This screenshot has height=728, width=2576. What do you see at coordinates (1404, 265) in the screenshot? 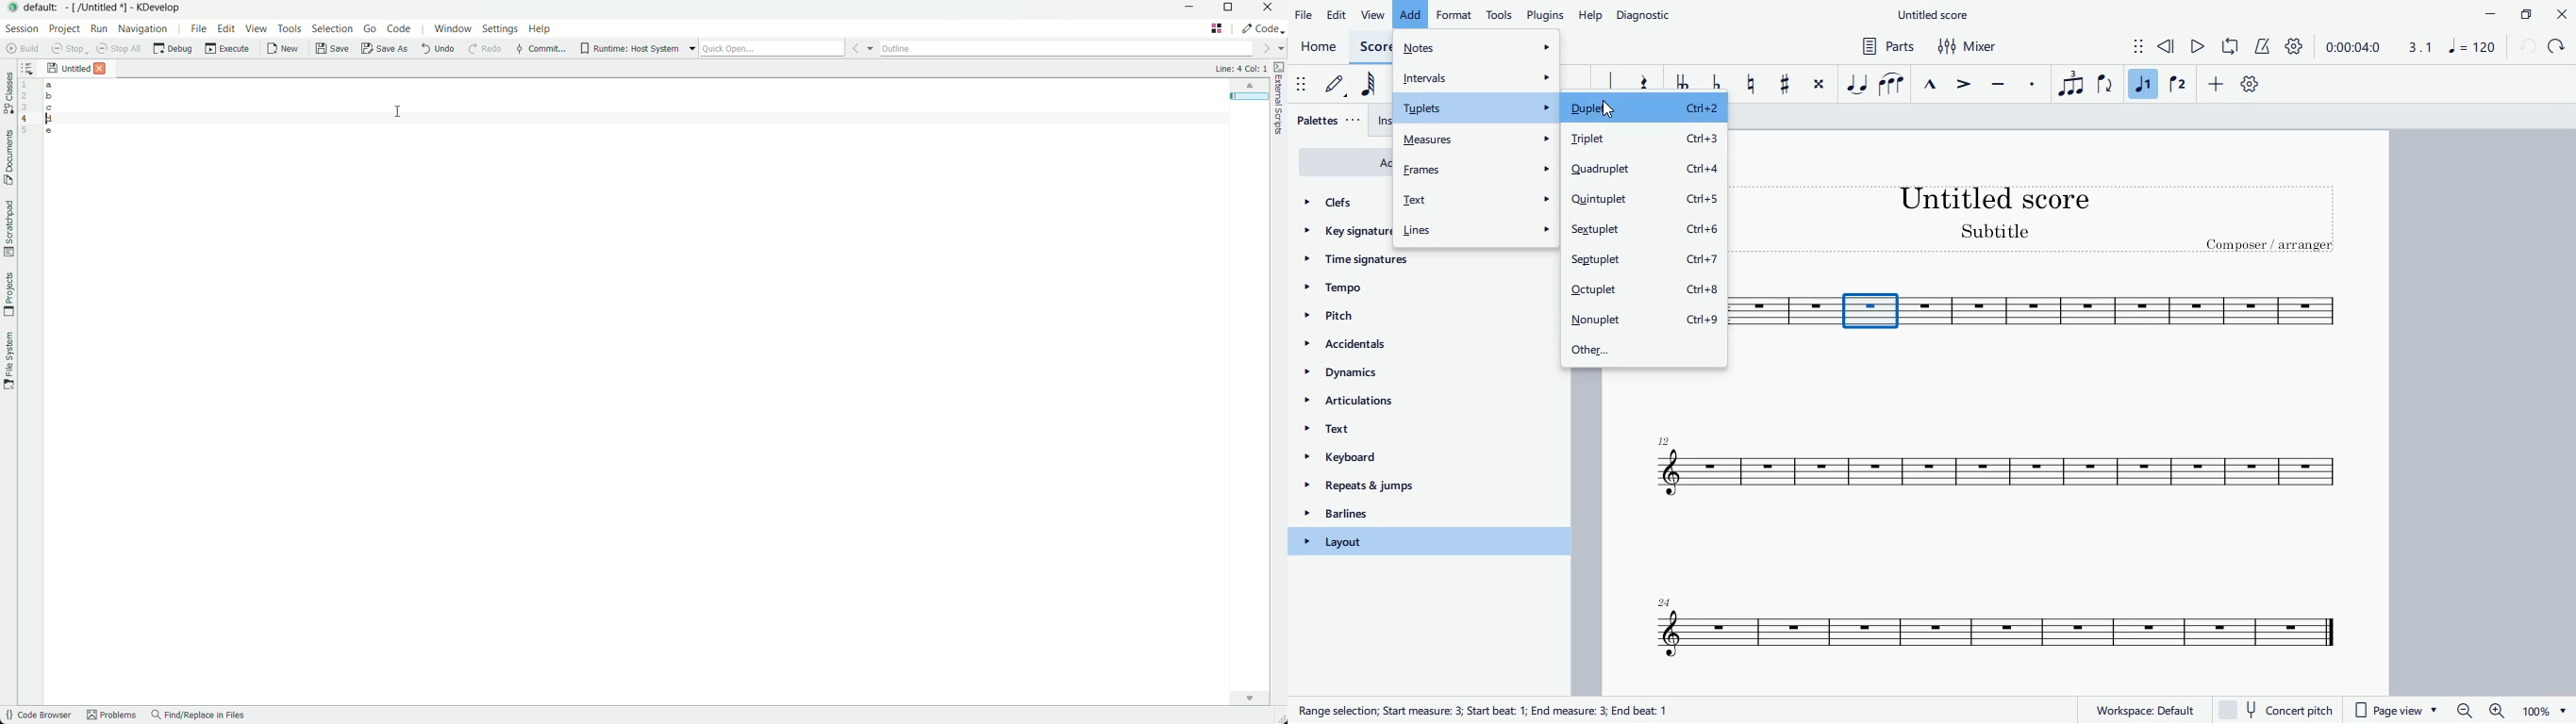
I see `time signatures` at bounding box center [1404, 265].